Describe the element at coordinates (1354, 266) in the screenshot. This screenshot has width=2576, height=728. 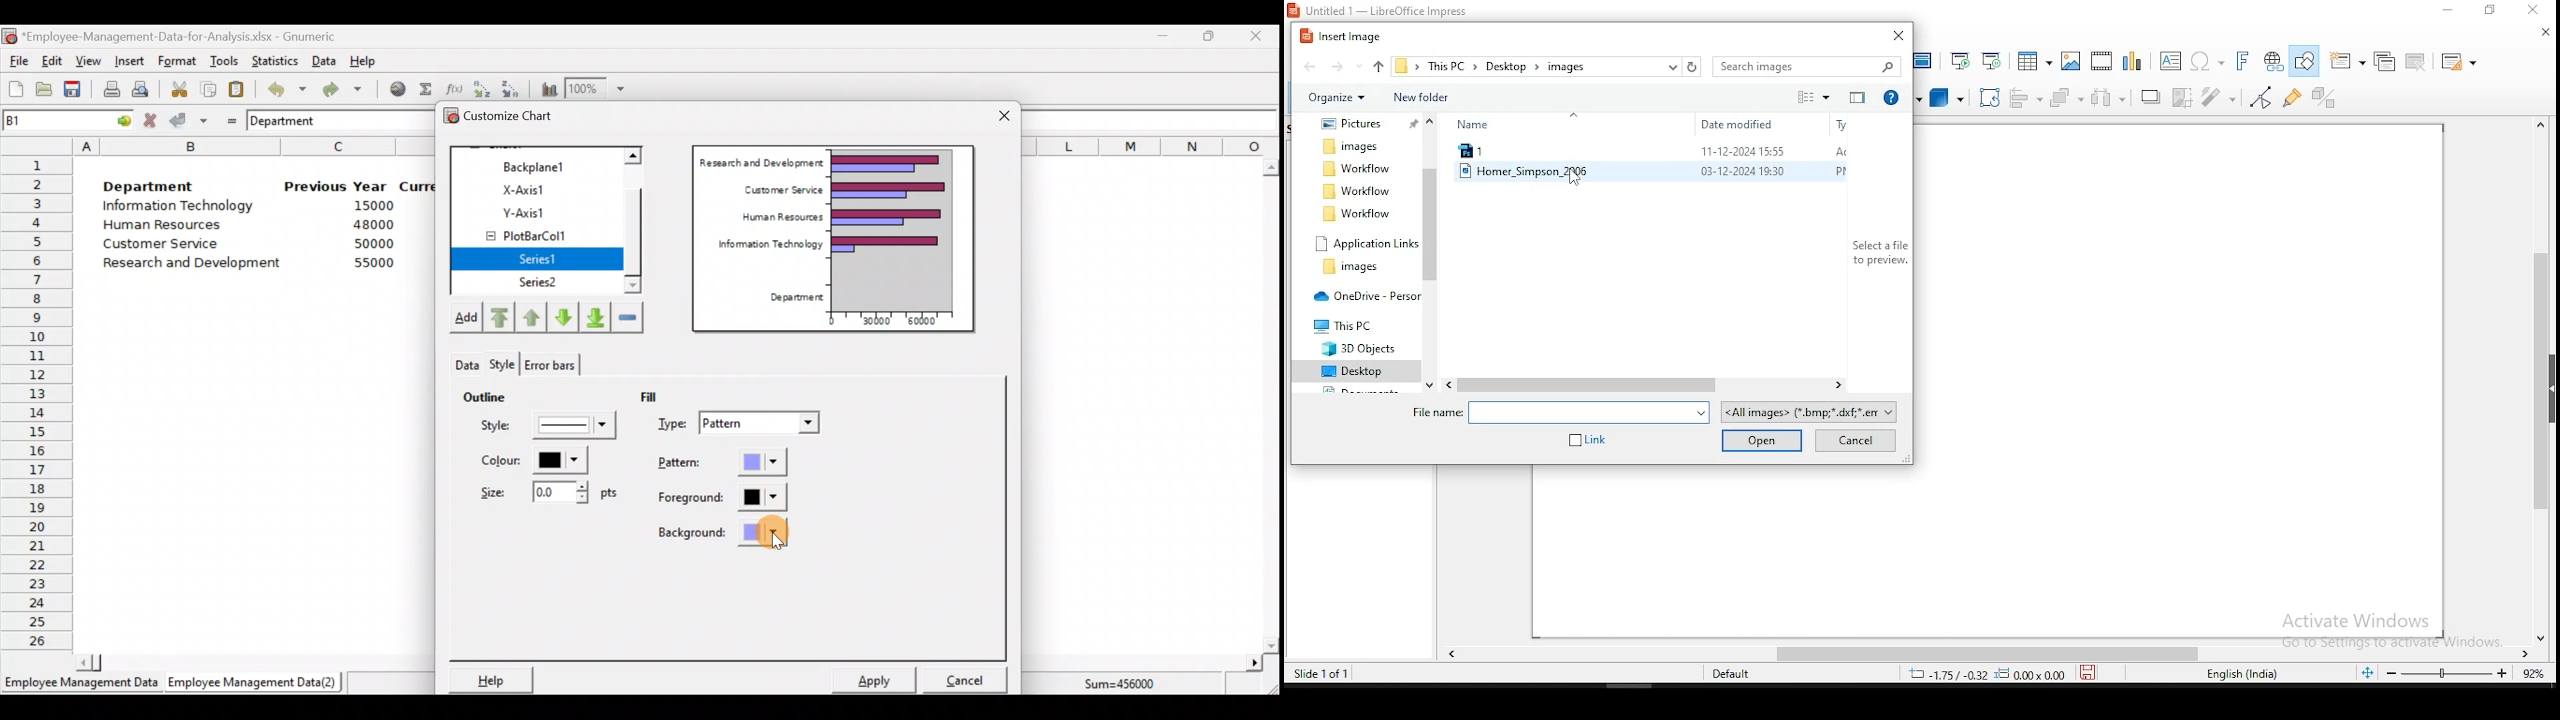
I see `system folder` at that location.